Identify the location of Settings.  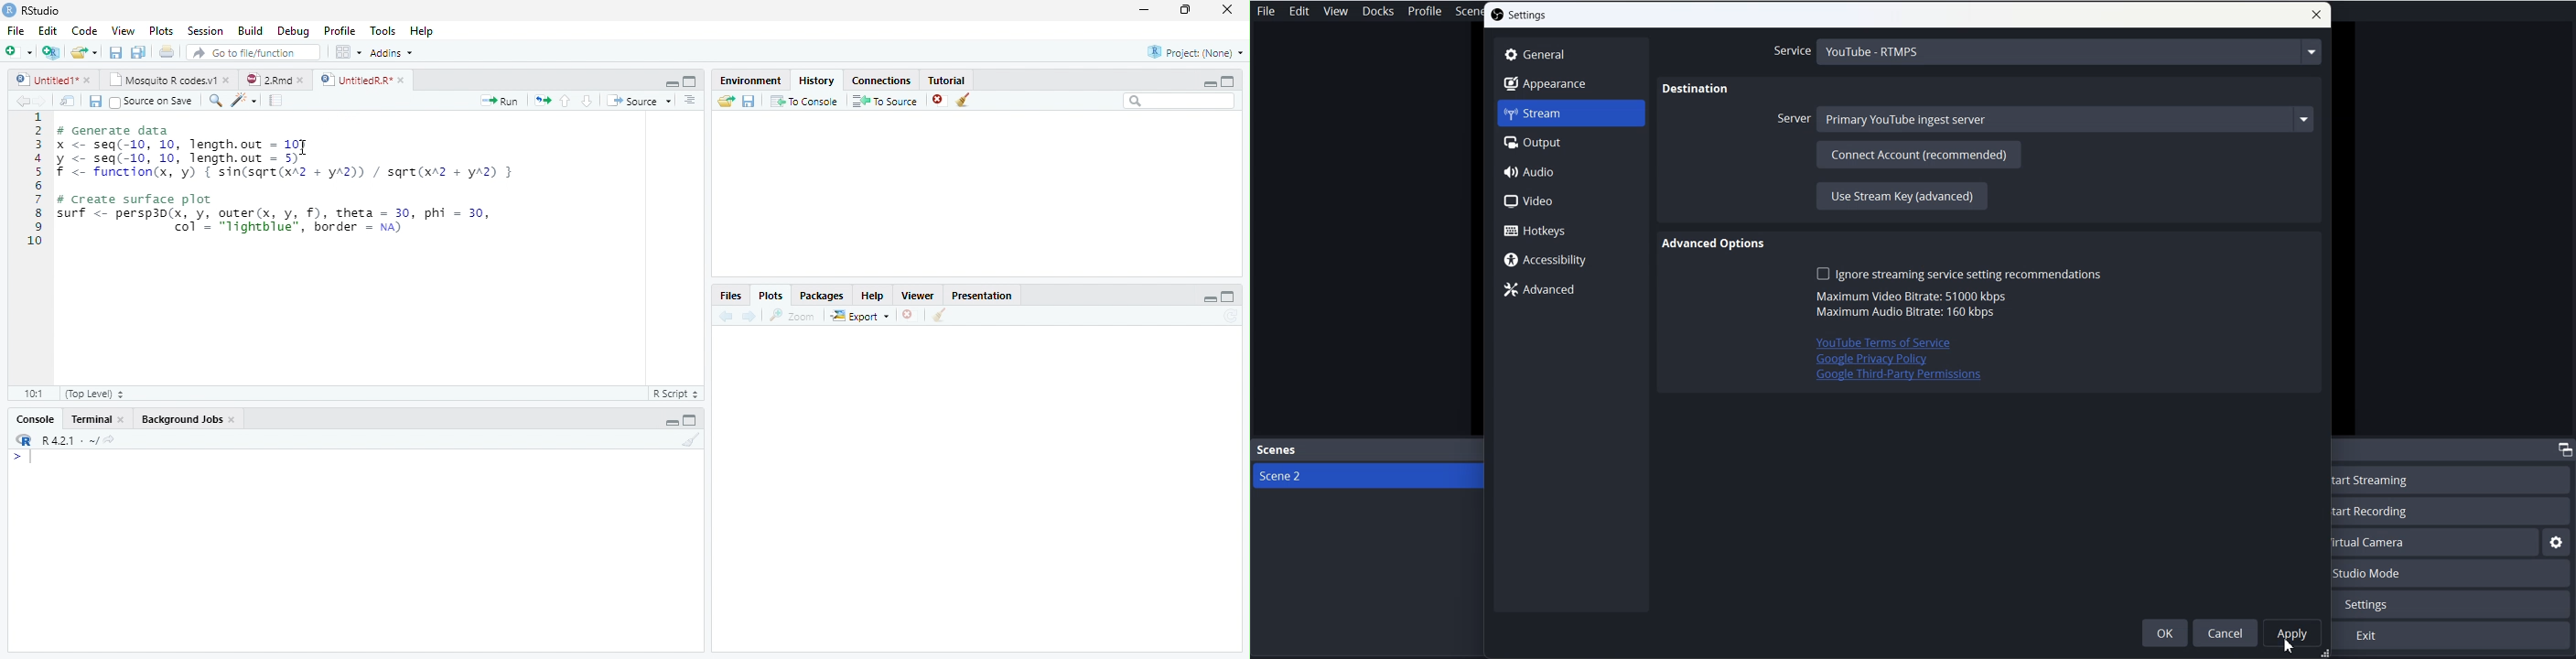
(1519, 15).